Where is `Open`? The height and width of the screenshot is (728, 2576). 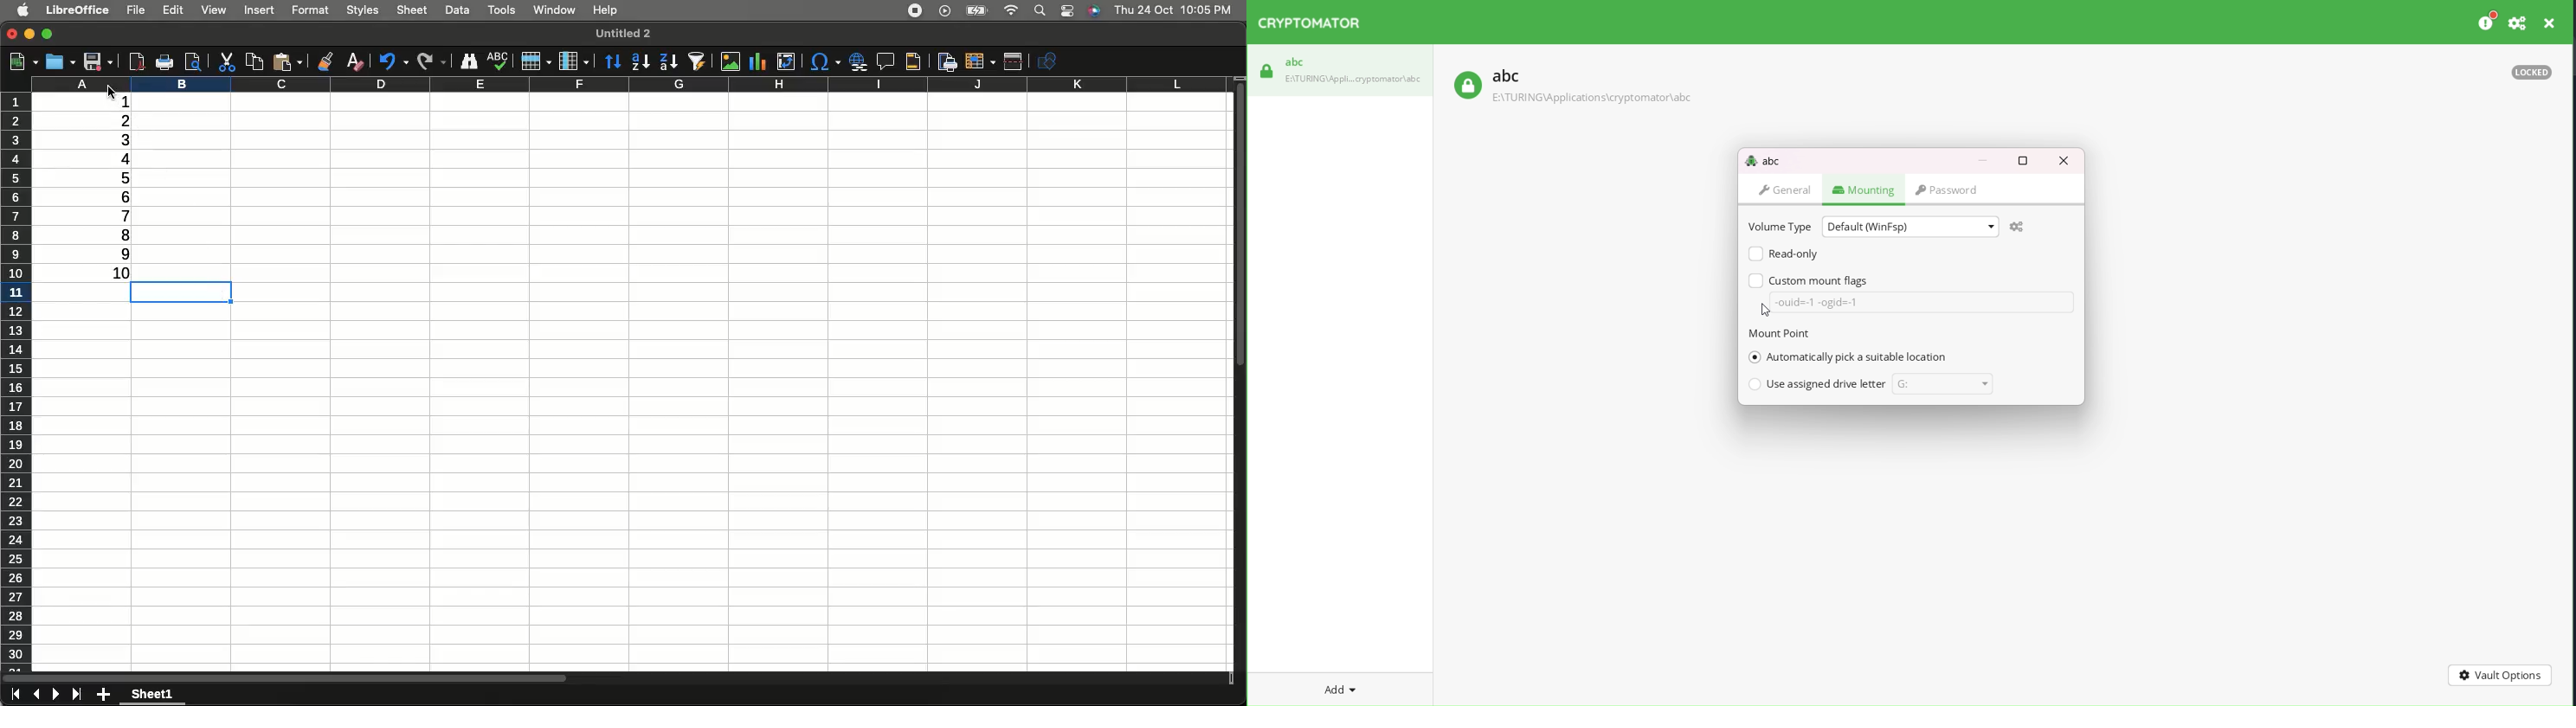
Open is located at coordinates (59, 62).